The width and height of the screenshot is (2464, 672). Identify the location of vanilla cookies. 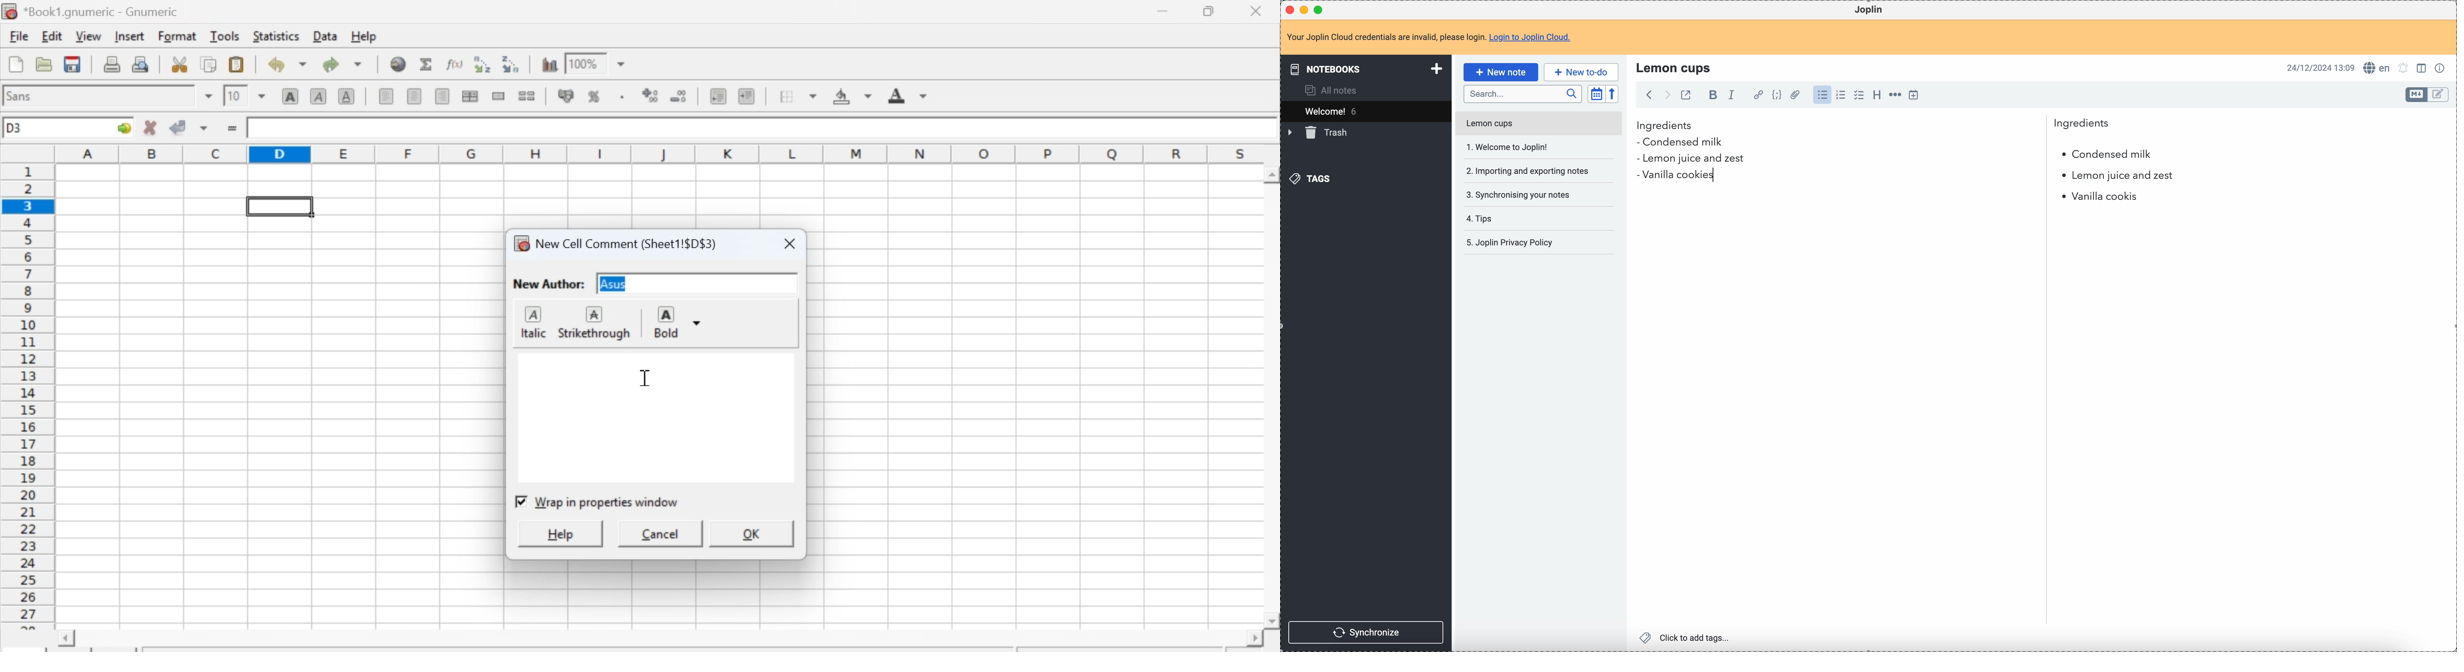
(1676, 176).